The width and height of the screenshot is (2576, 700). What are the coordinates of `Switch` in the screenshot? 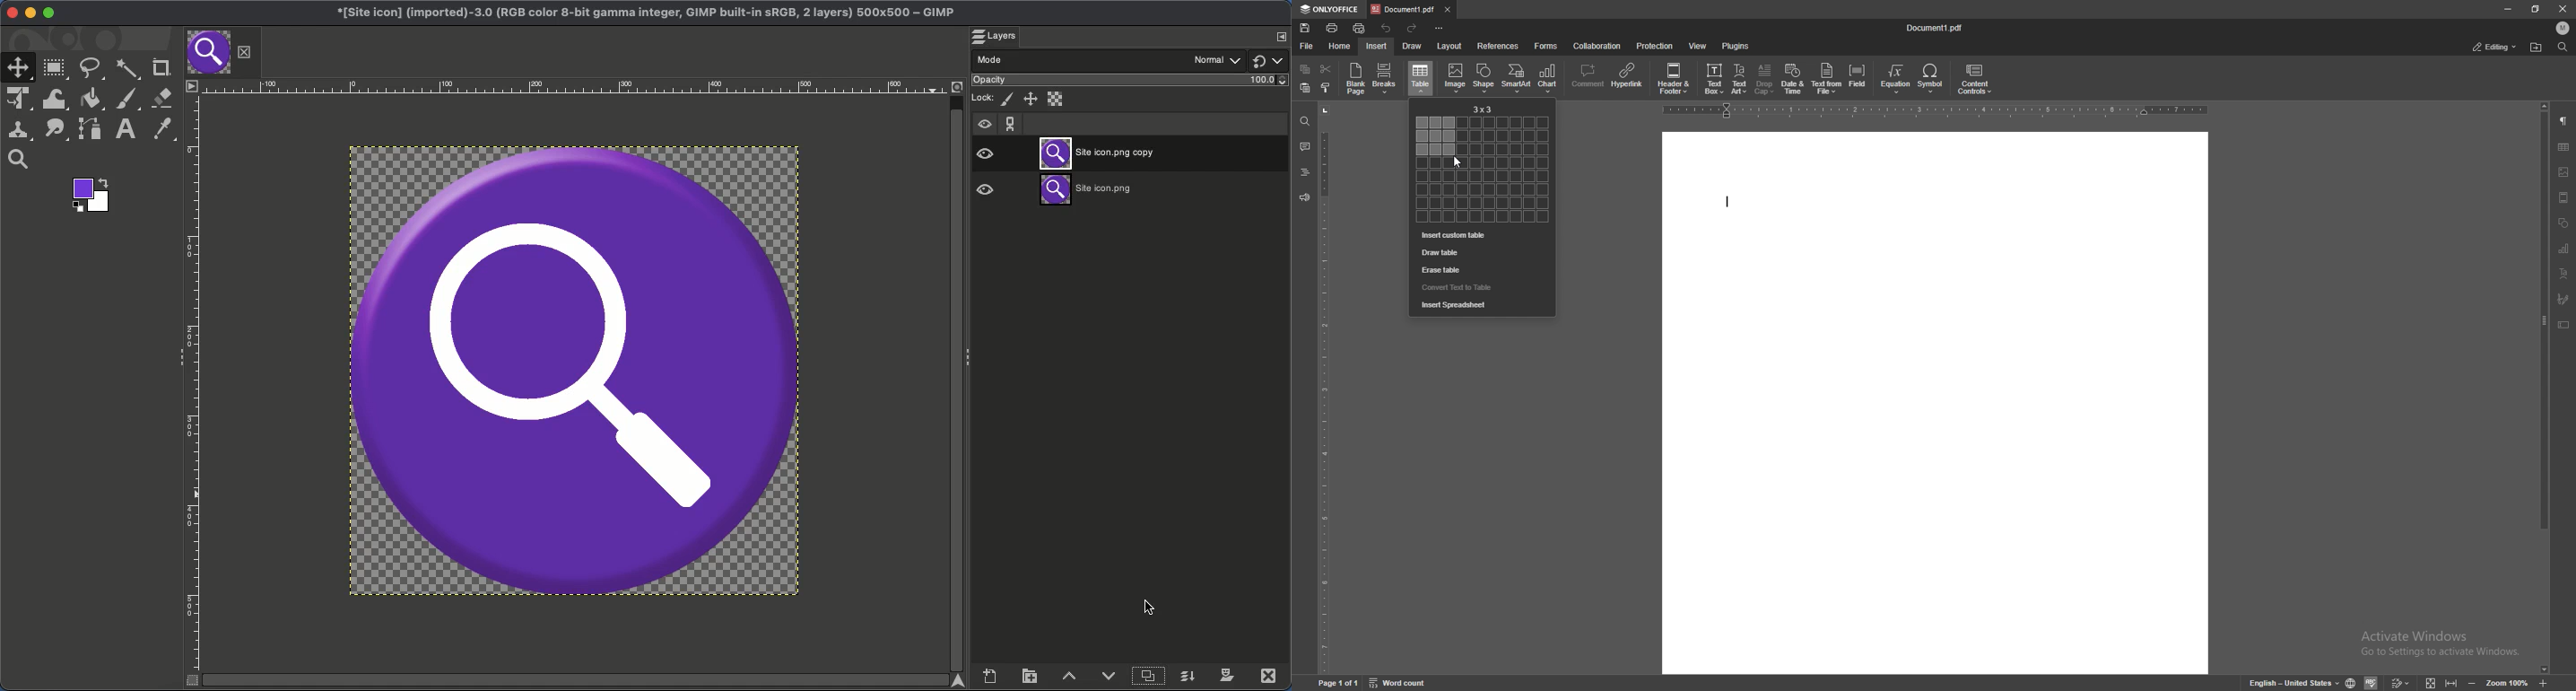 It's located at (1261, 62).